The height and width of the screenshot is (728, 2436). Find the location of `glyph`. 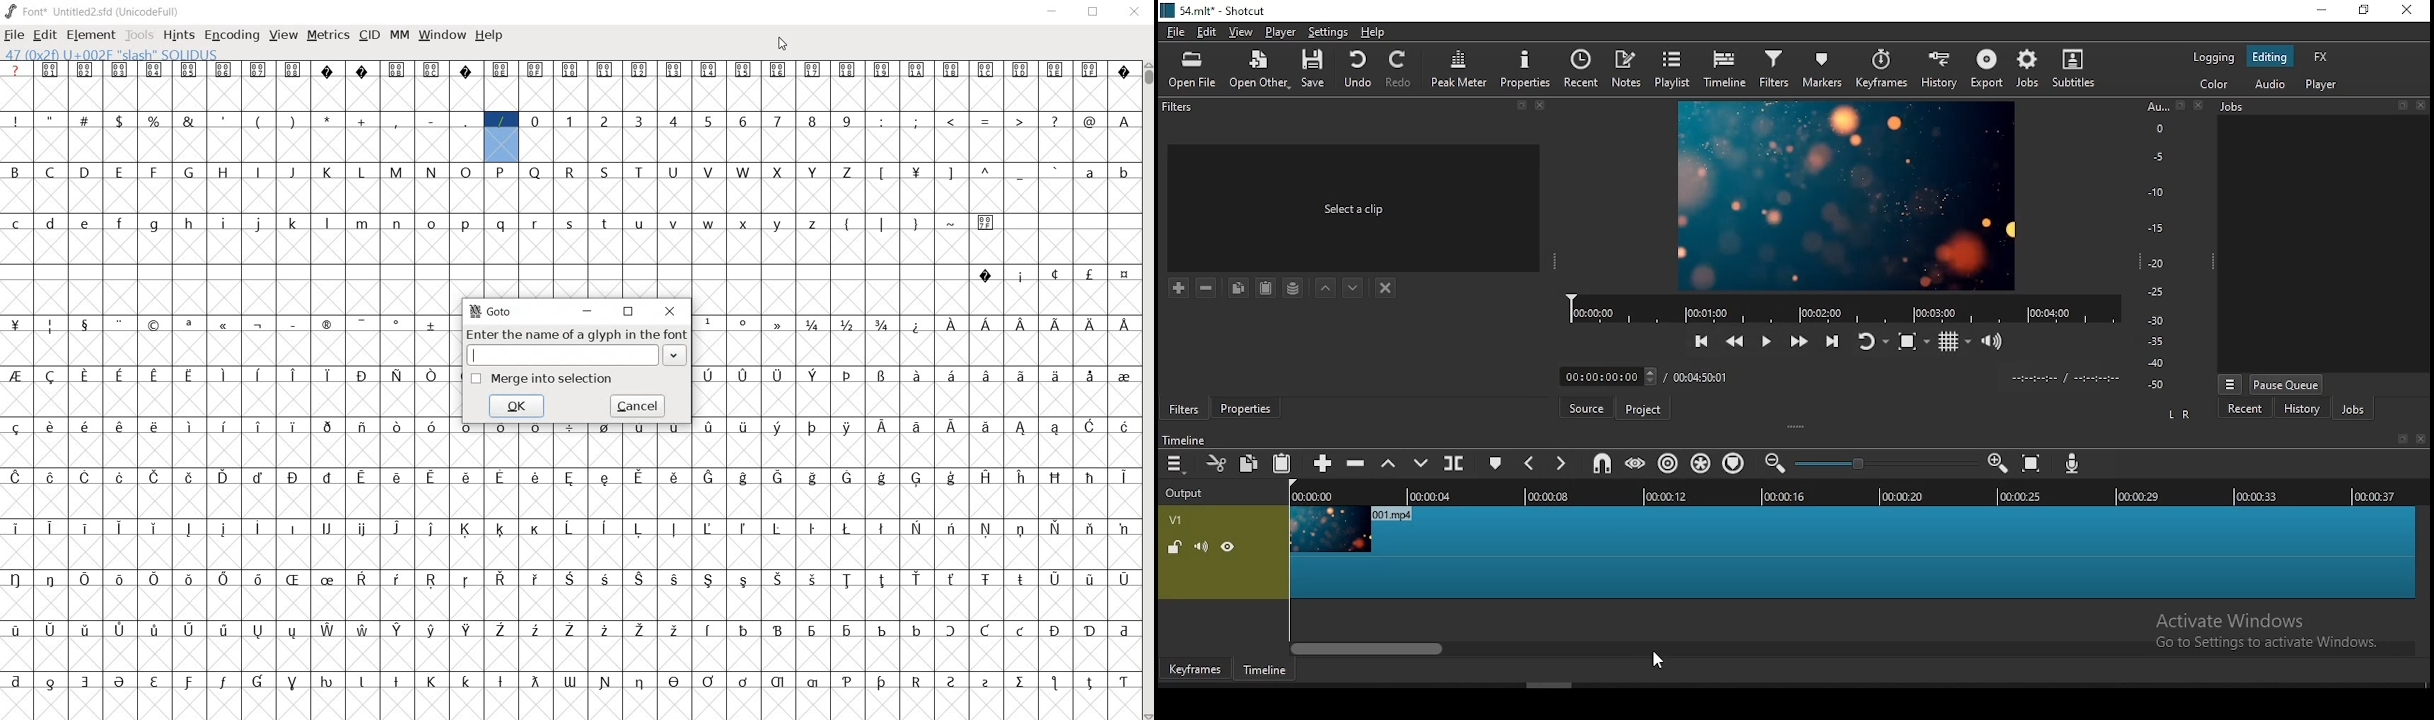

glyph is located at coordinates (190, 477).